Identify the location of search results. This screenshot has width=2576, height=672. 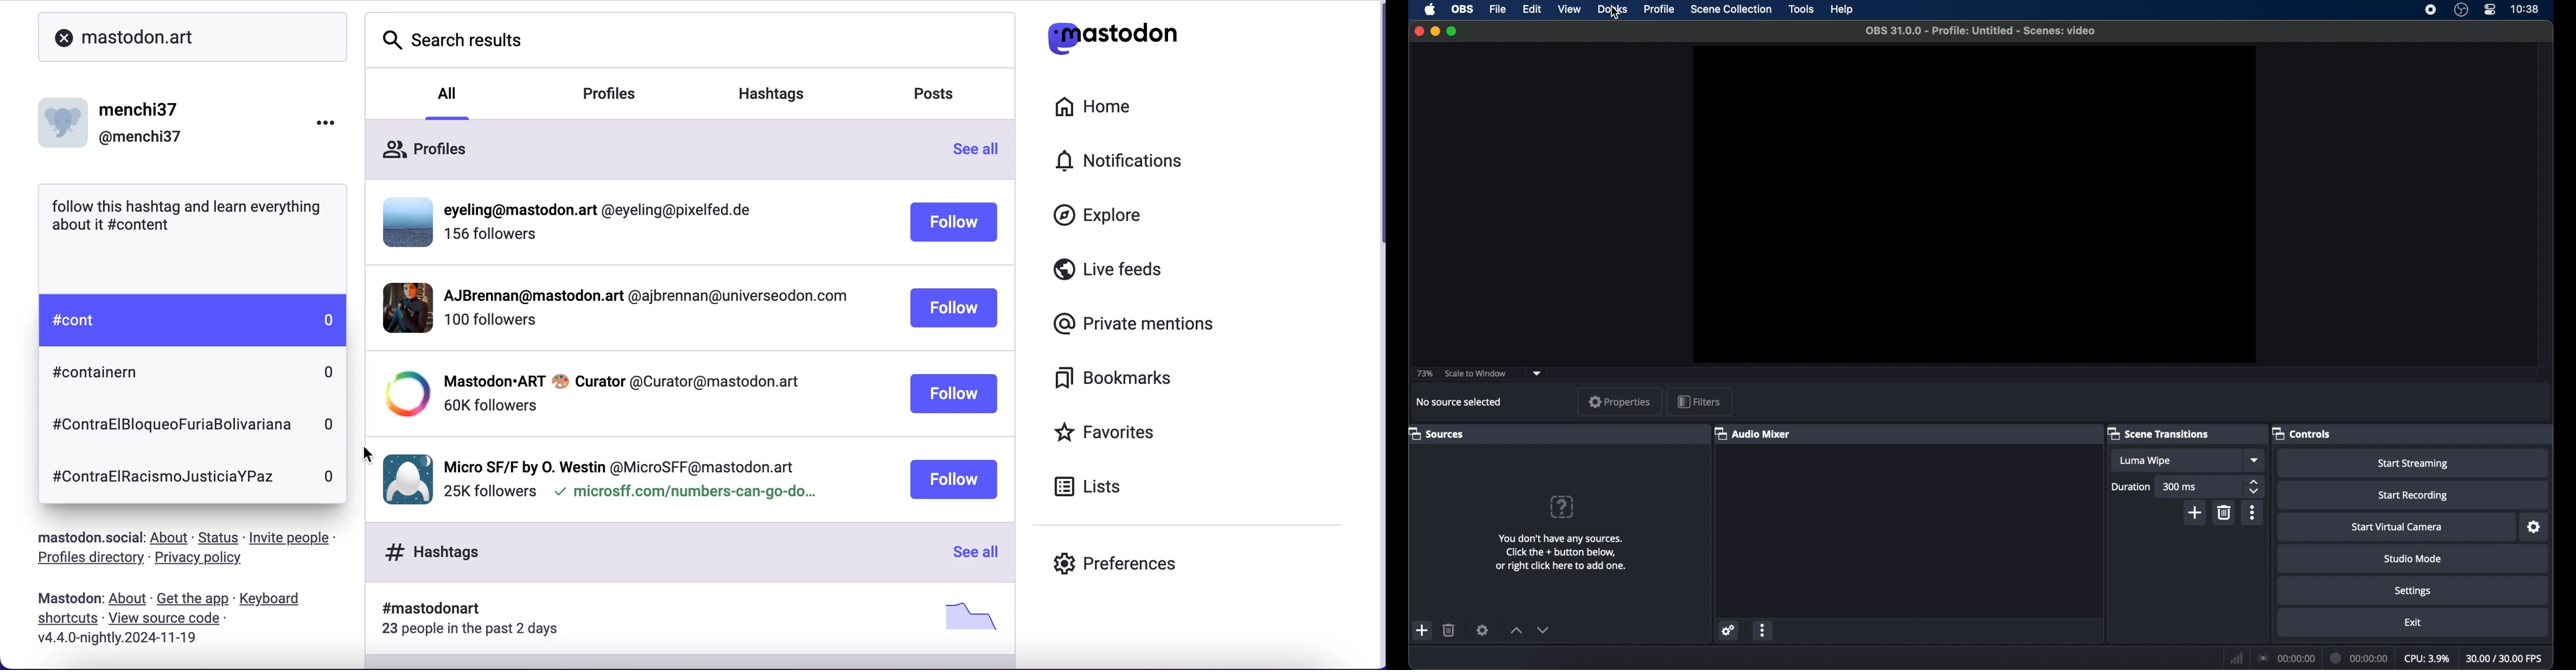
(457, 46).